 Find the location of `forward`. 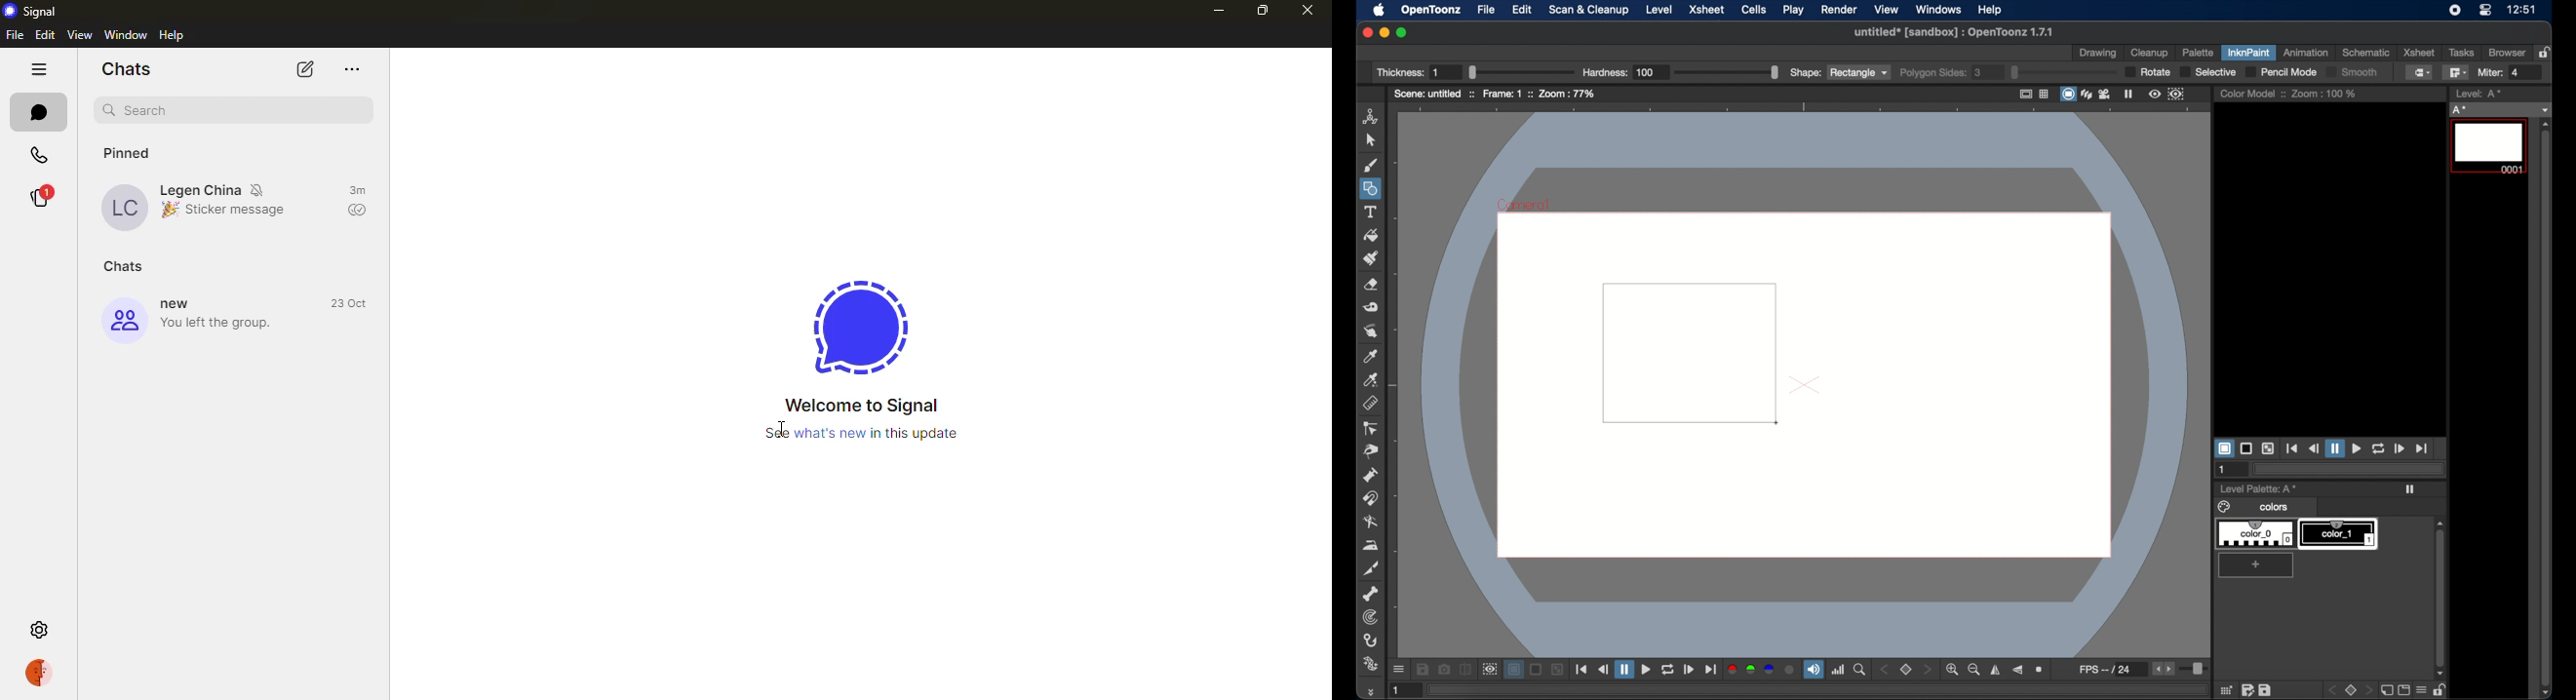

forward is located at coordinates (2399, 448).